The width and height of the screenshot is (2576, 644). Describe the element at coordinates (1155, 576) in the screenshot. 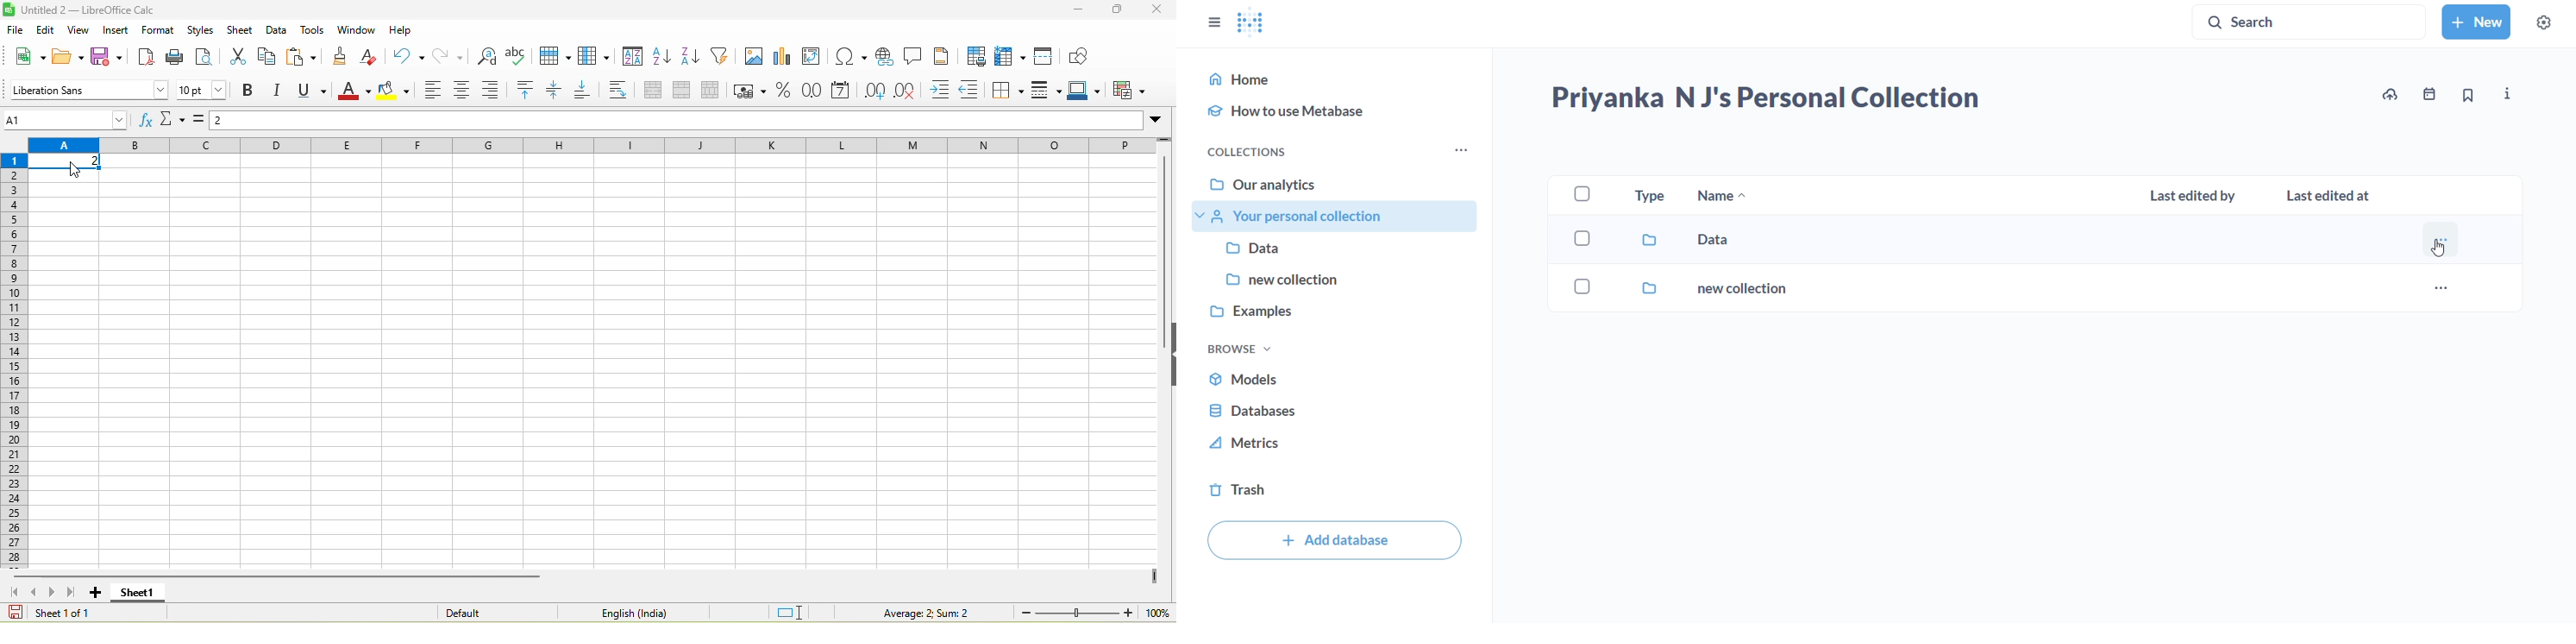

I see `drag to view more columns` at that location.